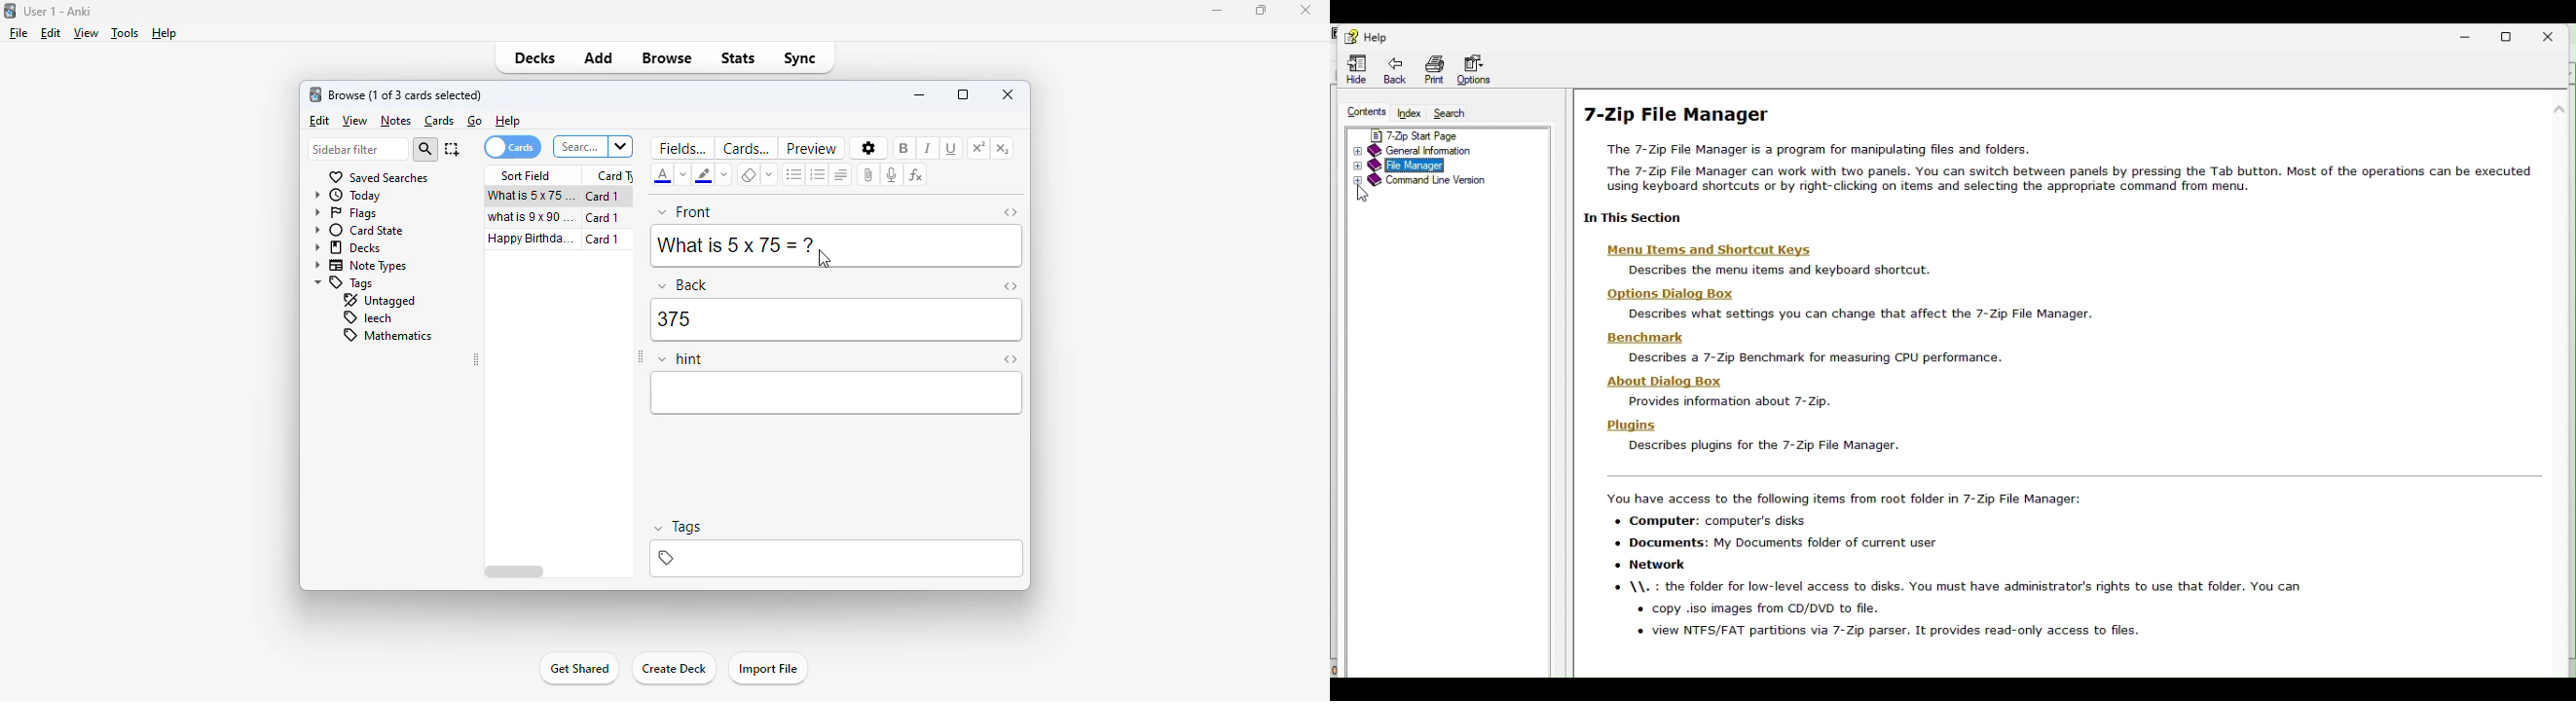  Describe the element at coordinates (532, 217) in the screenshot. I see `what is 9x90=?` at that location.